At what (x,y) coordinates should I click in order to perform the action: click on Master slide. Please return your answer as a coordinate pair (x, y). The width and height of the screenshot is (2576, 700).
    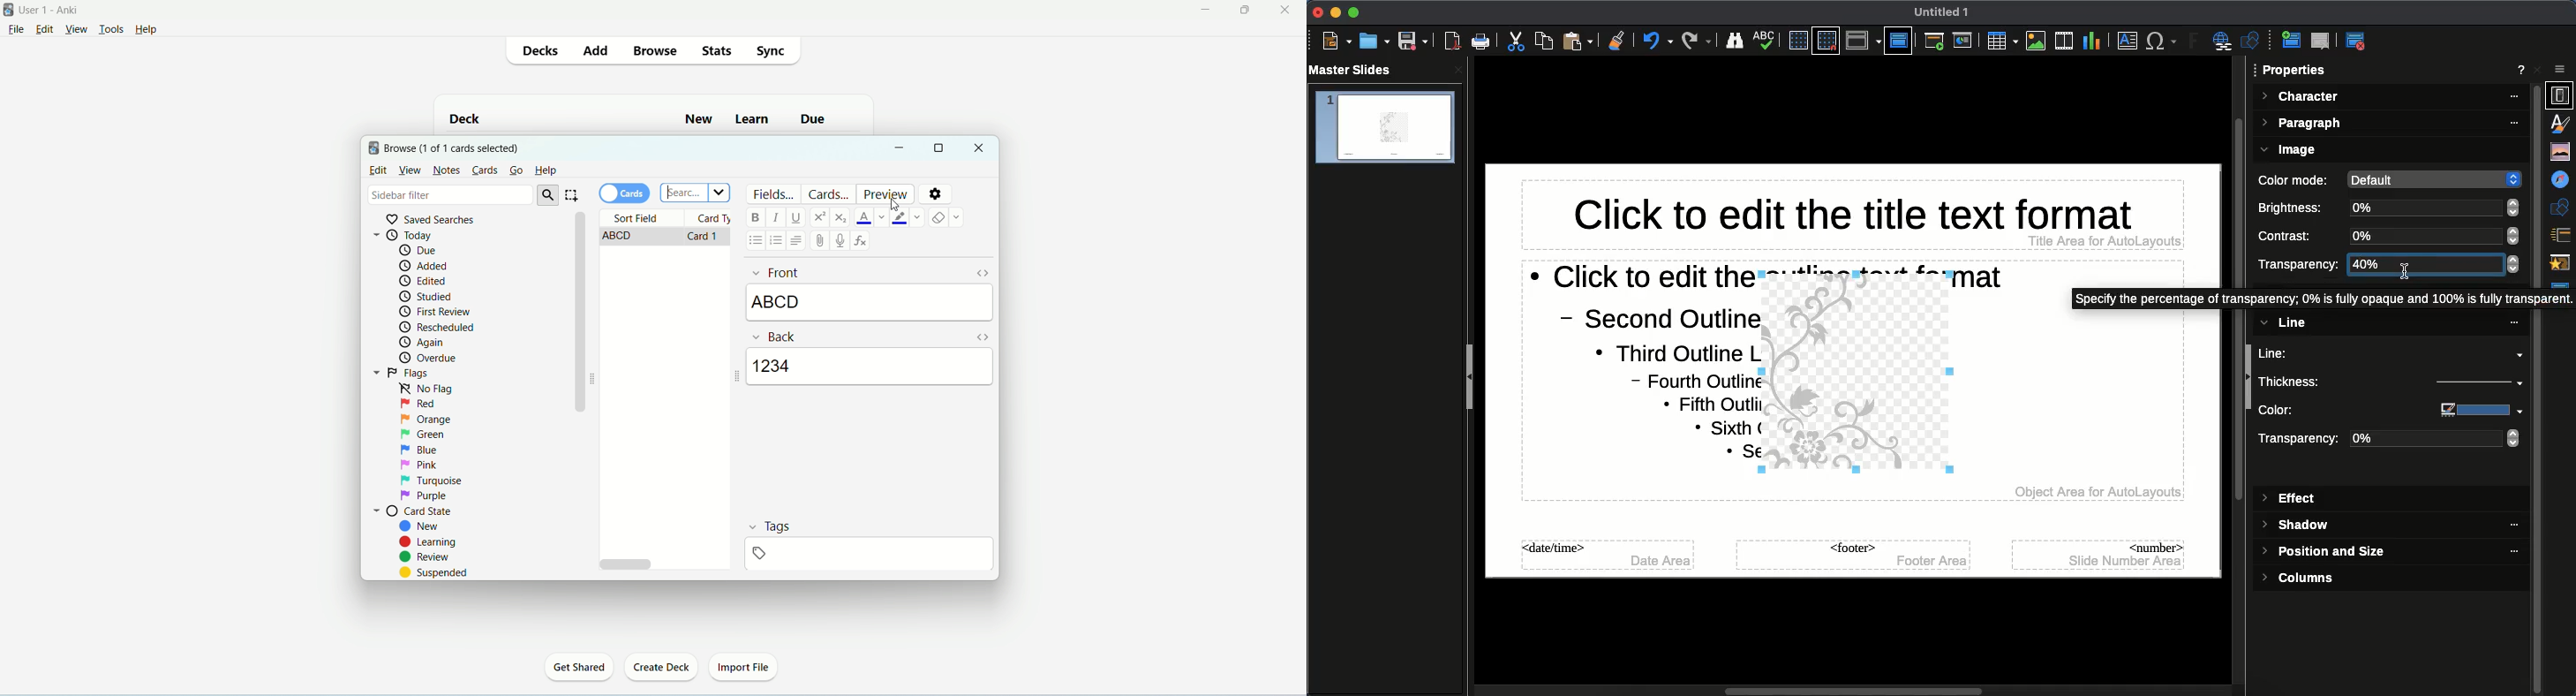
    Looking at the image, I should click on (1898, 40).